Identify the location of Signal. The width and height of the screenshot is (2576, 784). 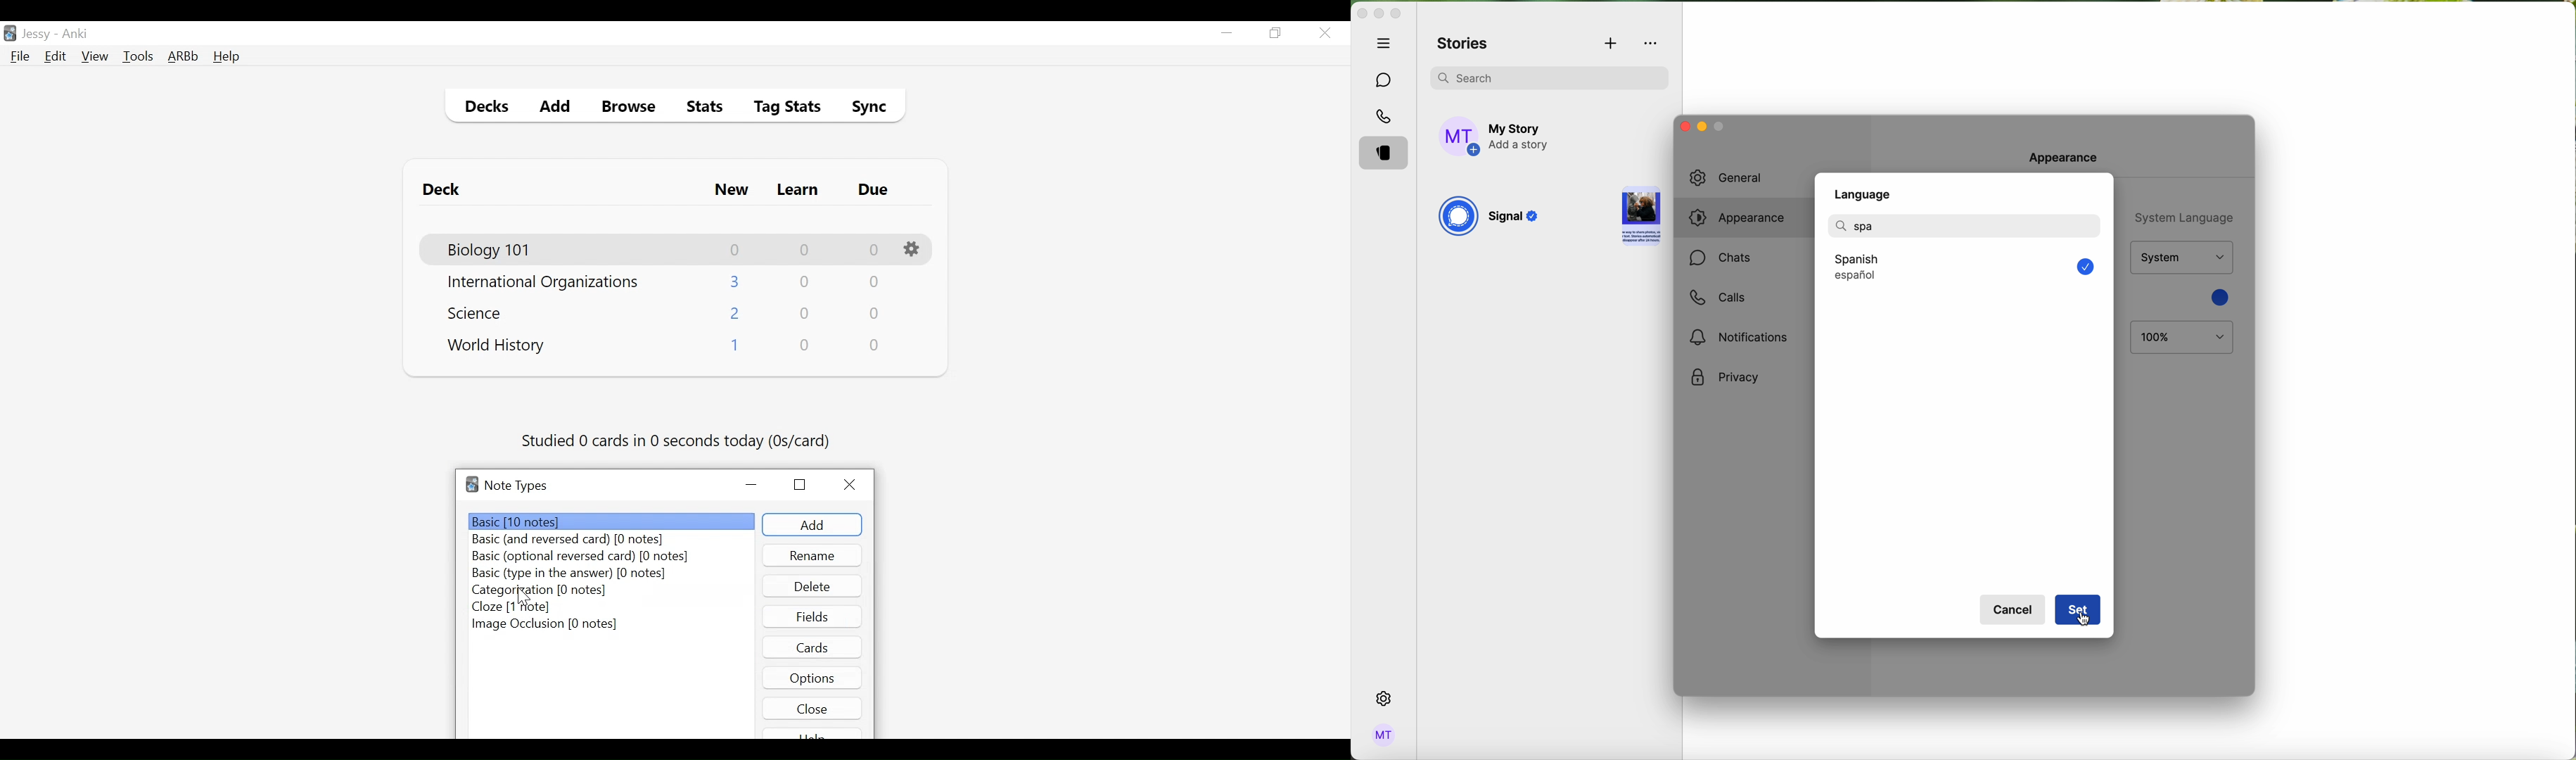
(1516, 219).